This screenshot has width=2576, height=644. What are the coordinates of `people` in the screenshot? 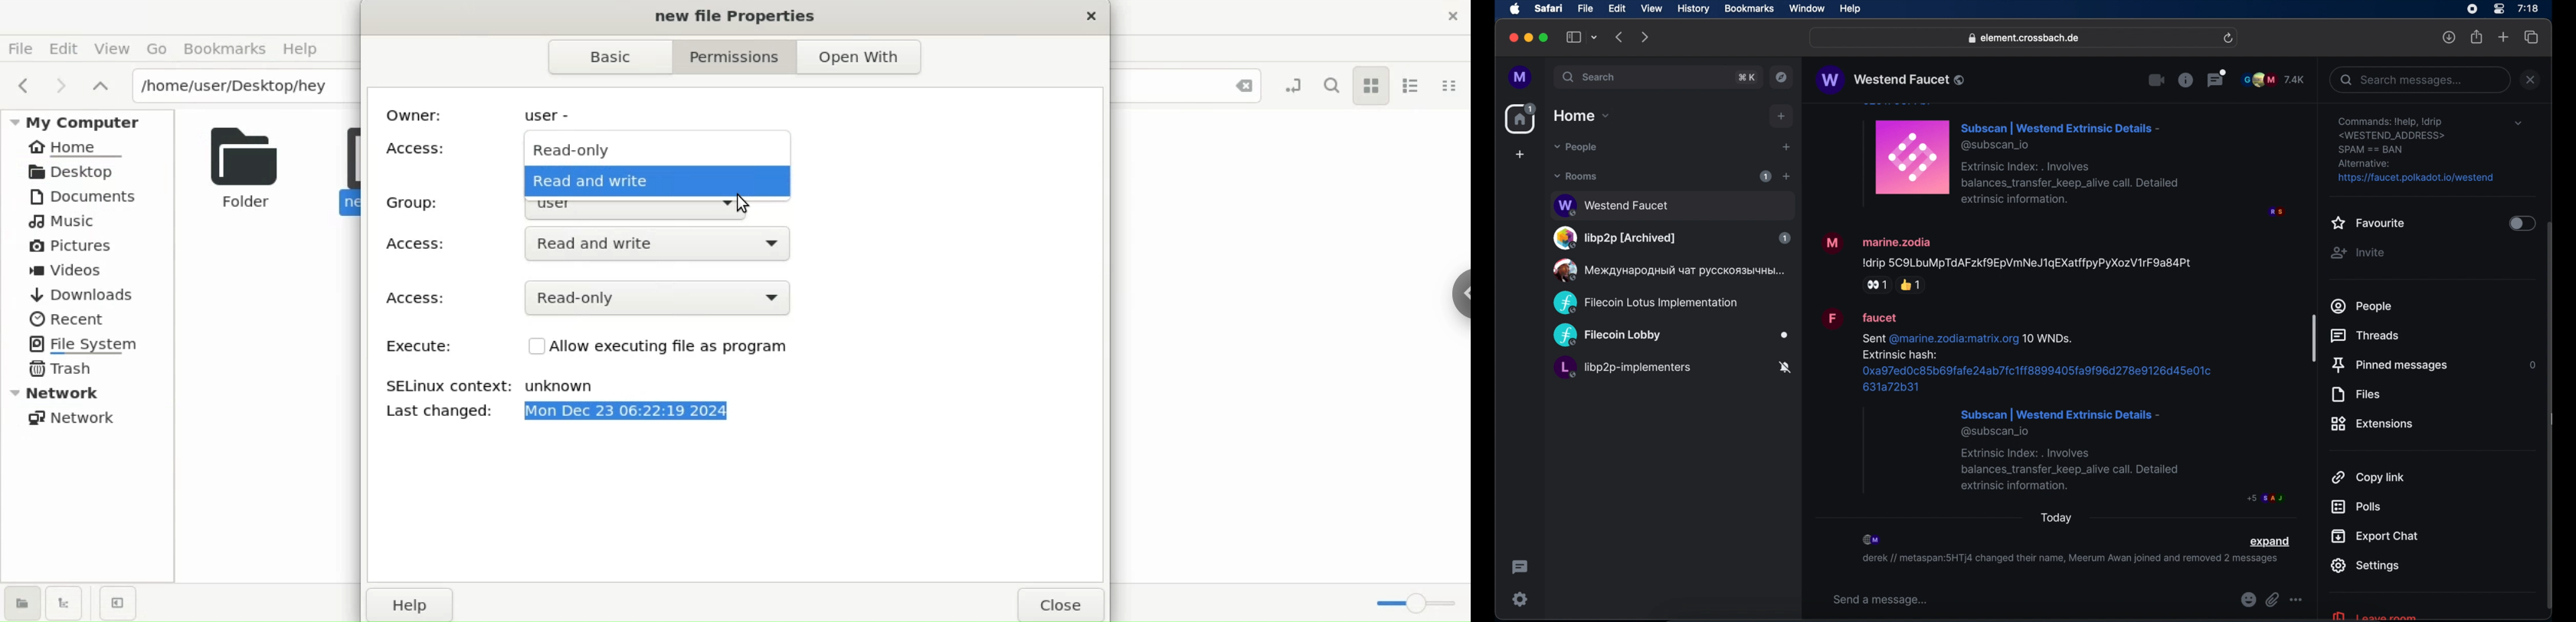 It's located at (2363, 306).